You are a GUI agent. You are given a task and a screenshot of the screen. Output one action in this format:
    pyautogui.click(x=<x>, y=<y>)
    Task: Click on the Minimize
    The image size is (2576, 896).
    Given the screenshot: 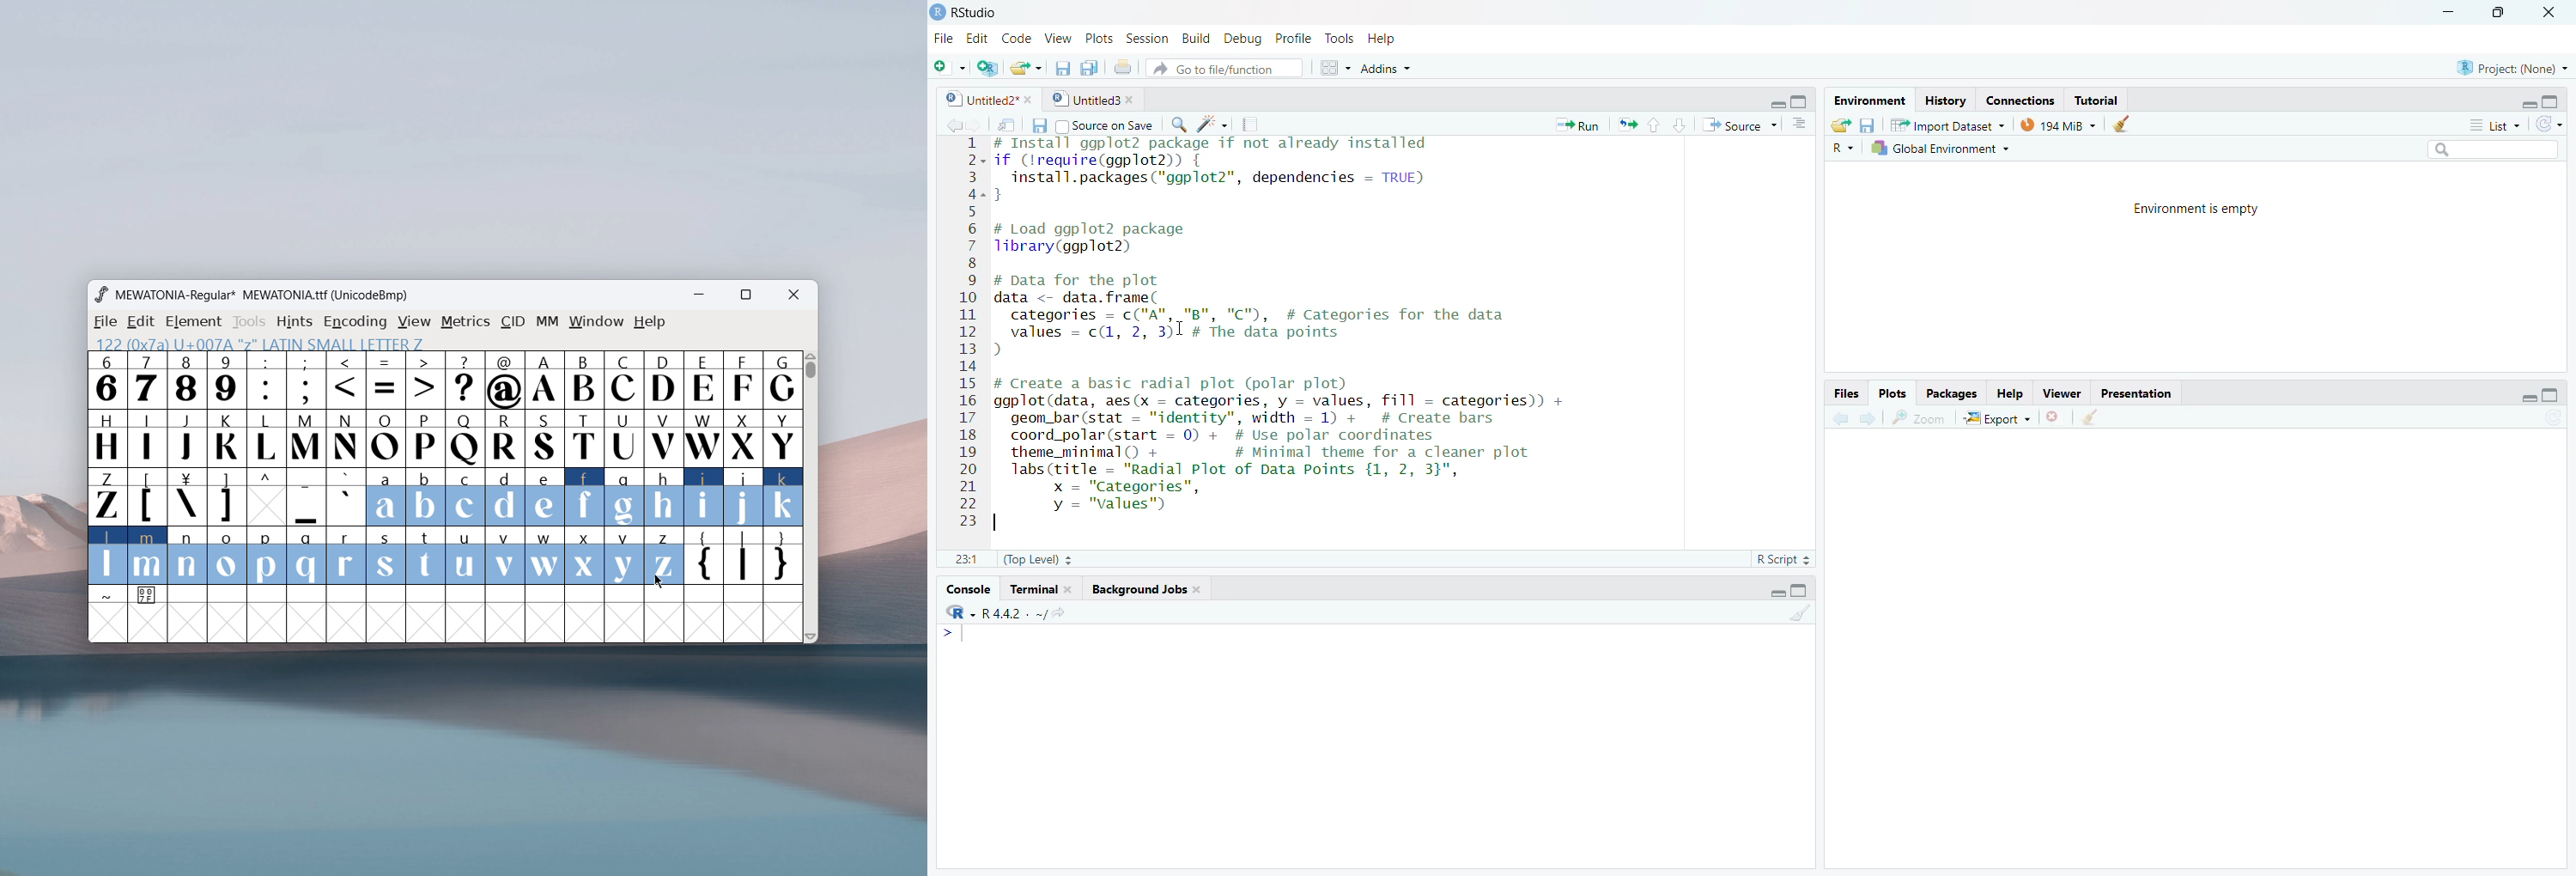 What is the action you would take?
    pyautogui.click(x=2528, y=104)
    